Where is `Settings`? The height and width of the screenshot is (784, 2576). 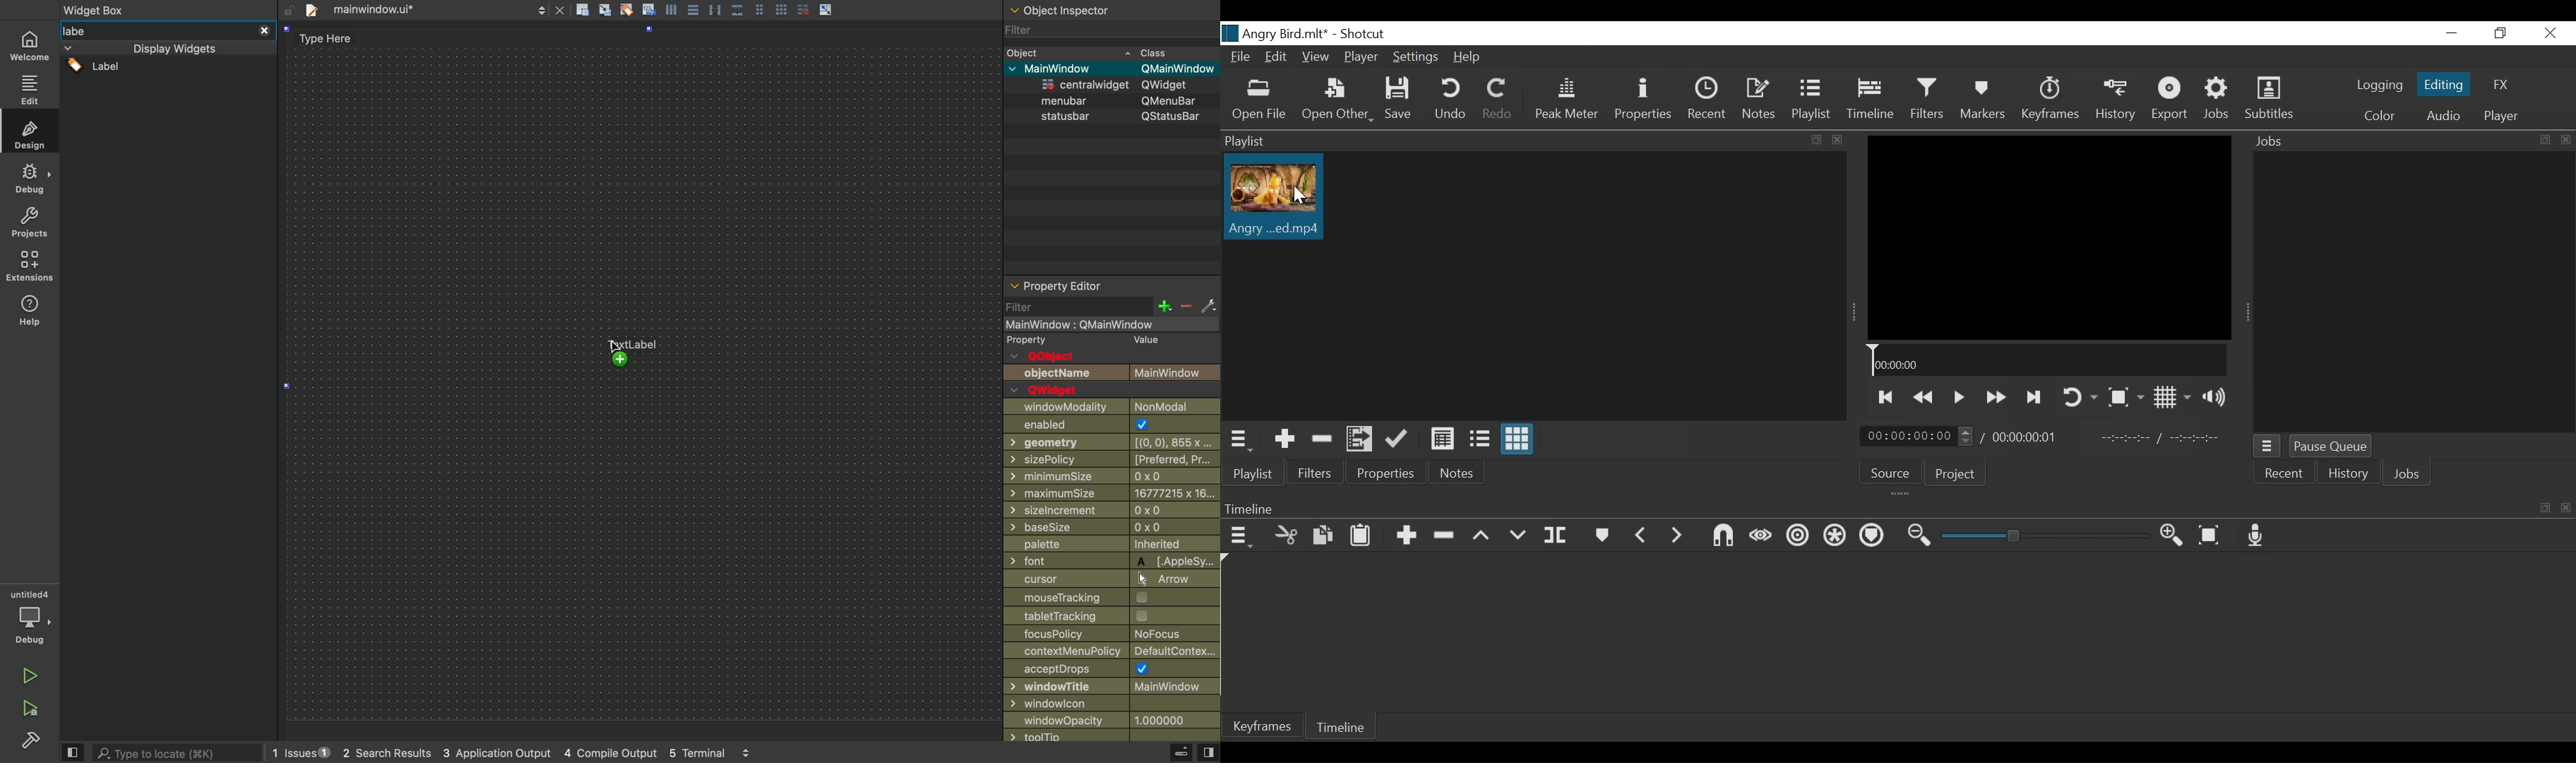 Settings is located at coordinates (1414, 56).